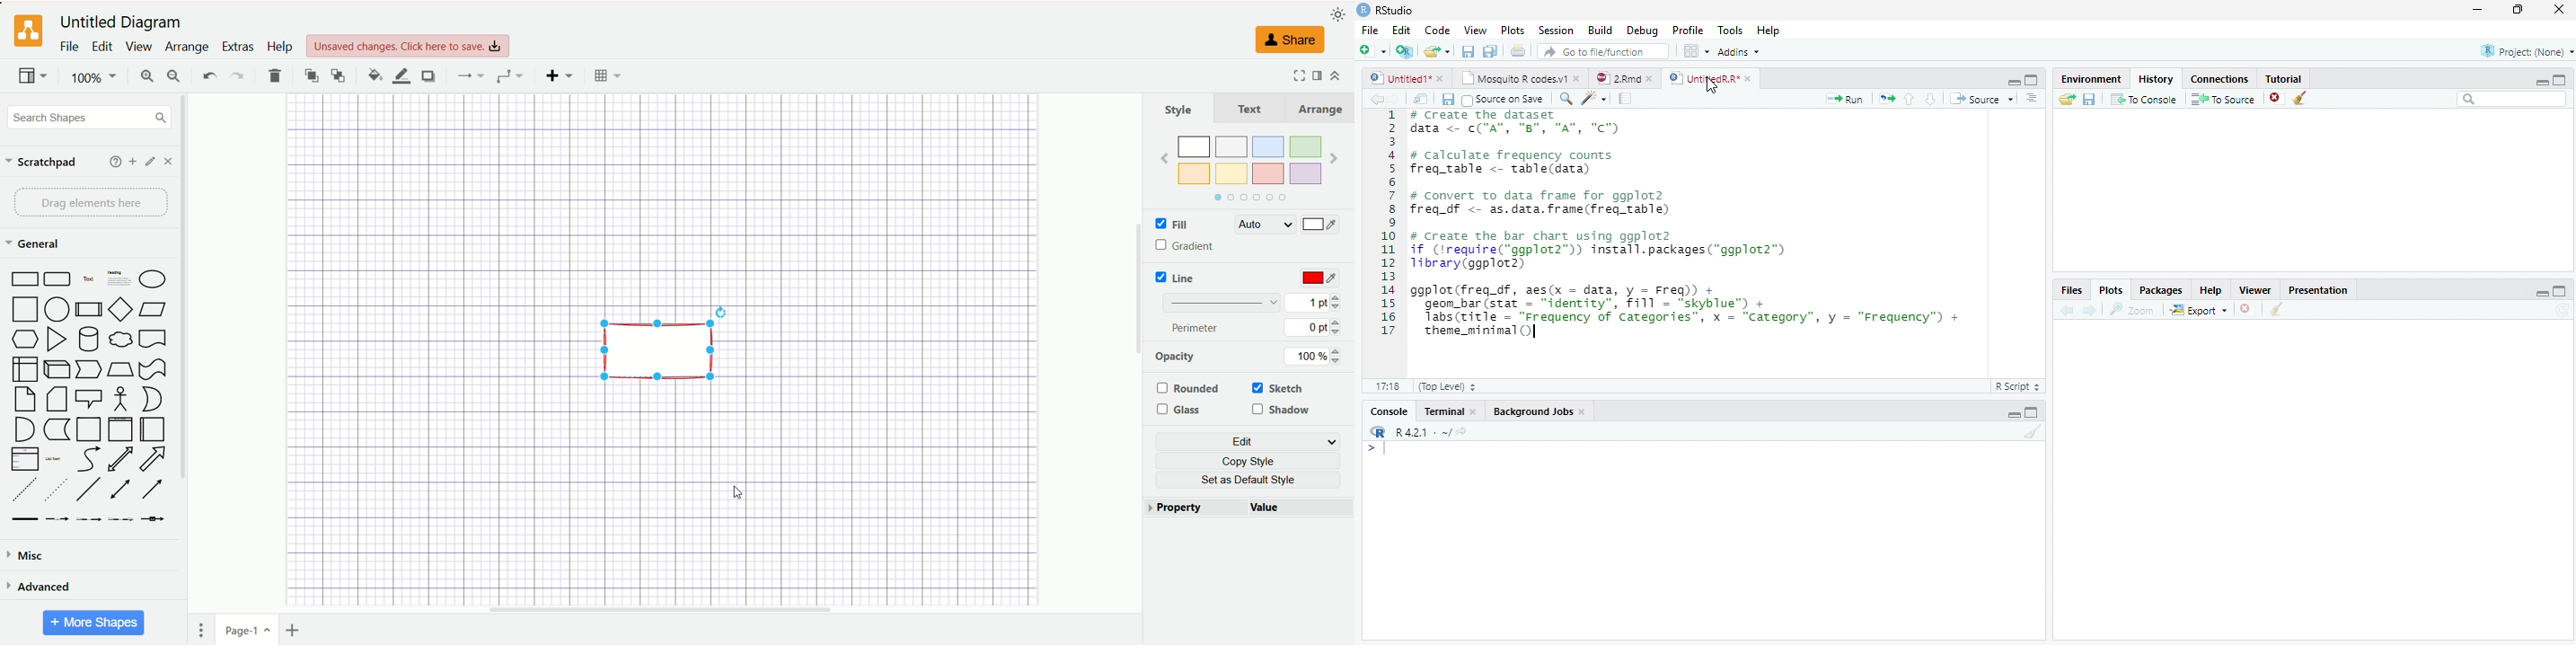  What do you see at coordinates (2260, 291) in the screenshot?
I see `Viewer` at bounding box center [2260, 291].